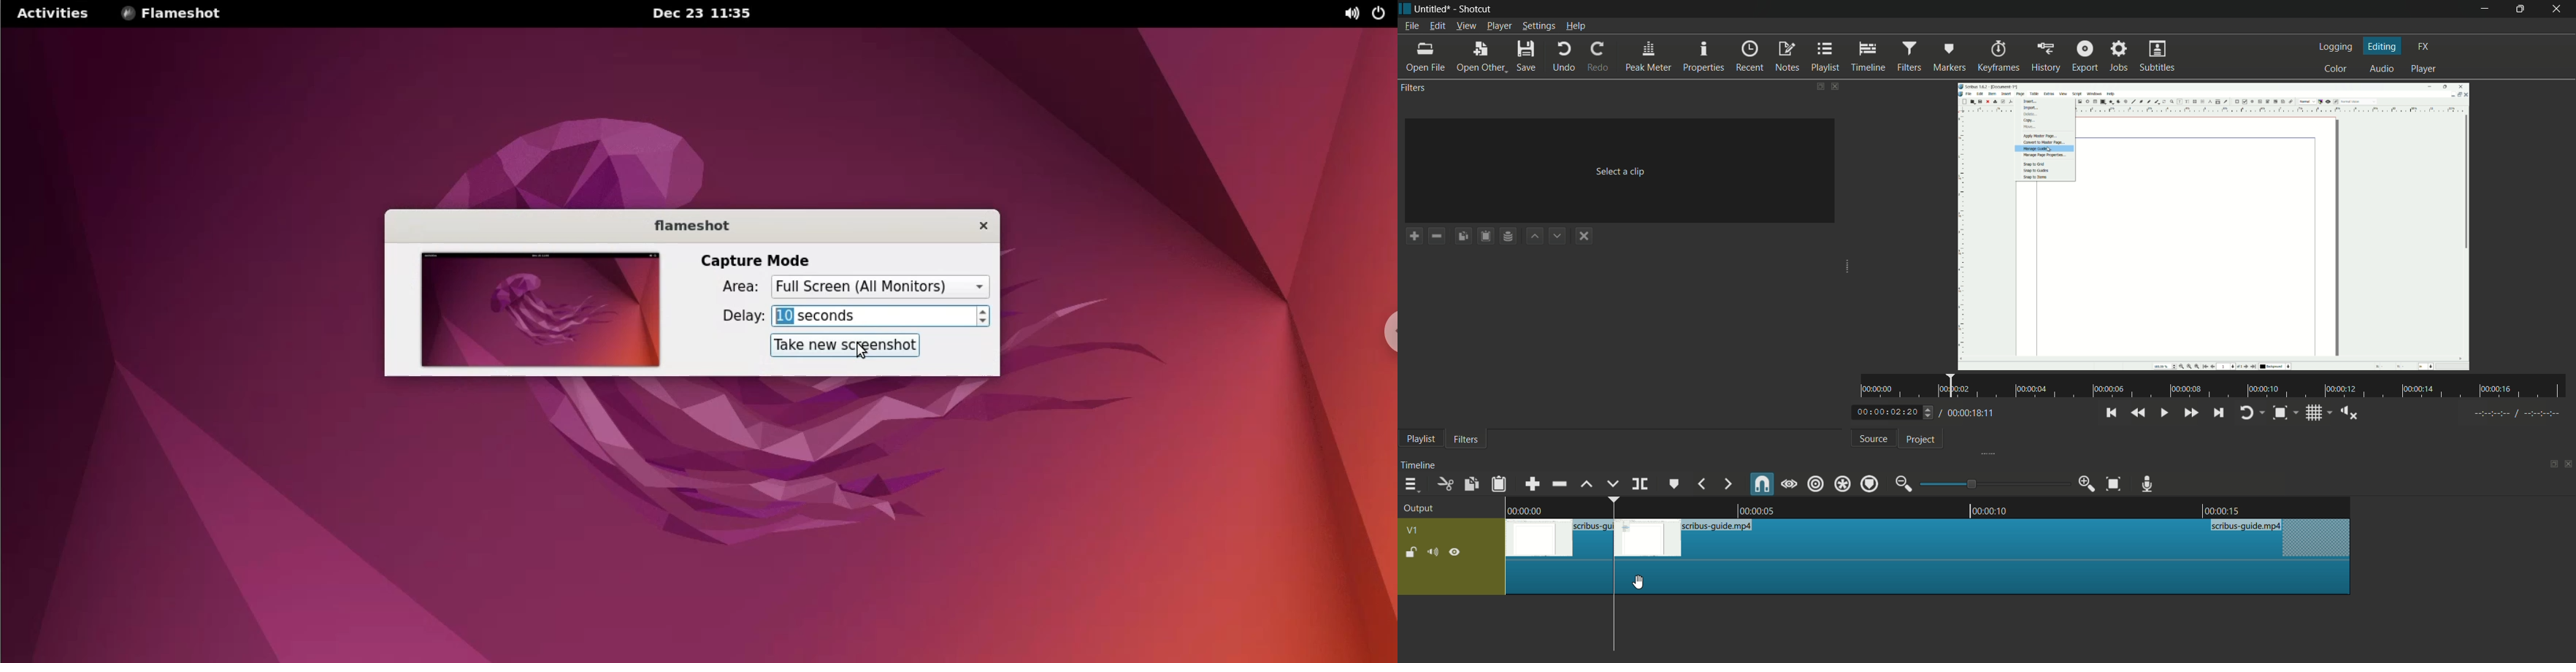 Image resolution: width=2576 pixels, height=672 pixels. What do you see at coordinates (1486, 236) in the screenshot?
I see `paste filters` at bounding box center [1486, 236].